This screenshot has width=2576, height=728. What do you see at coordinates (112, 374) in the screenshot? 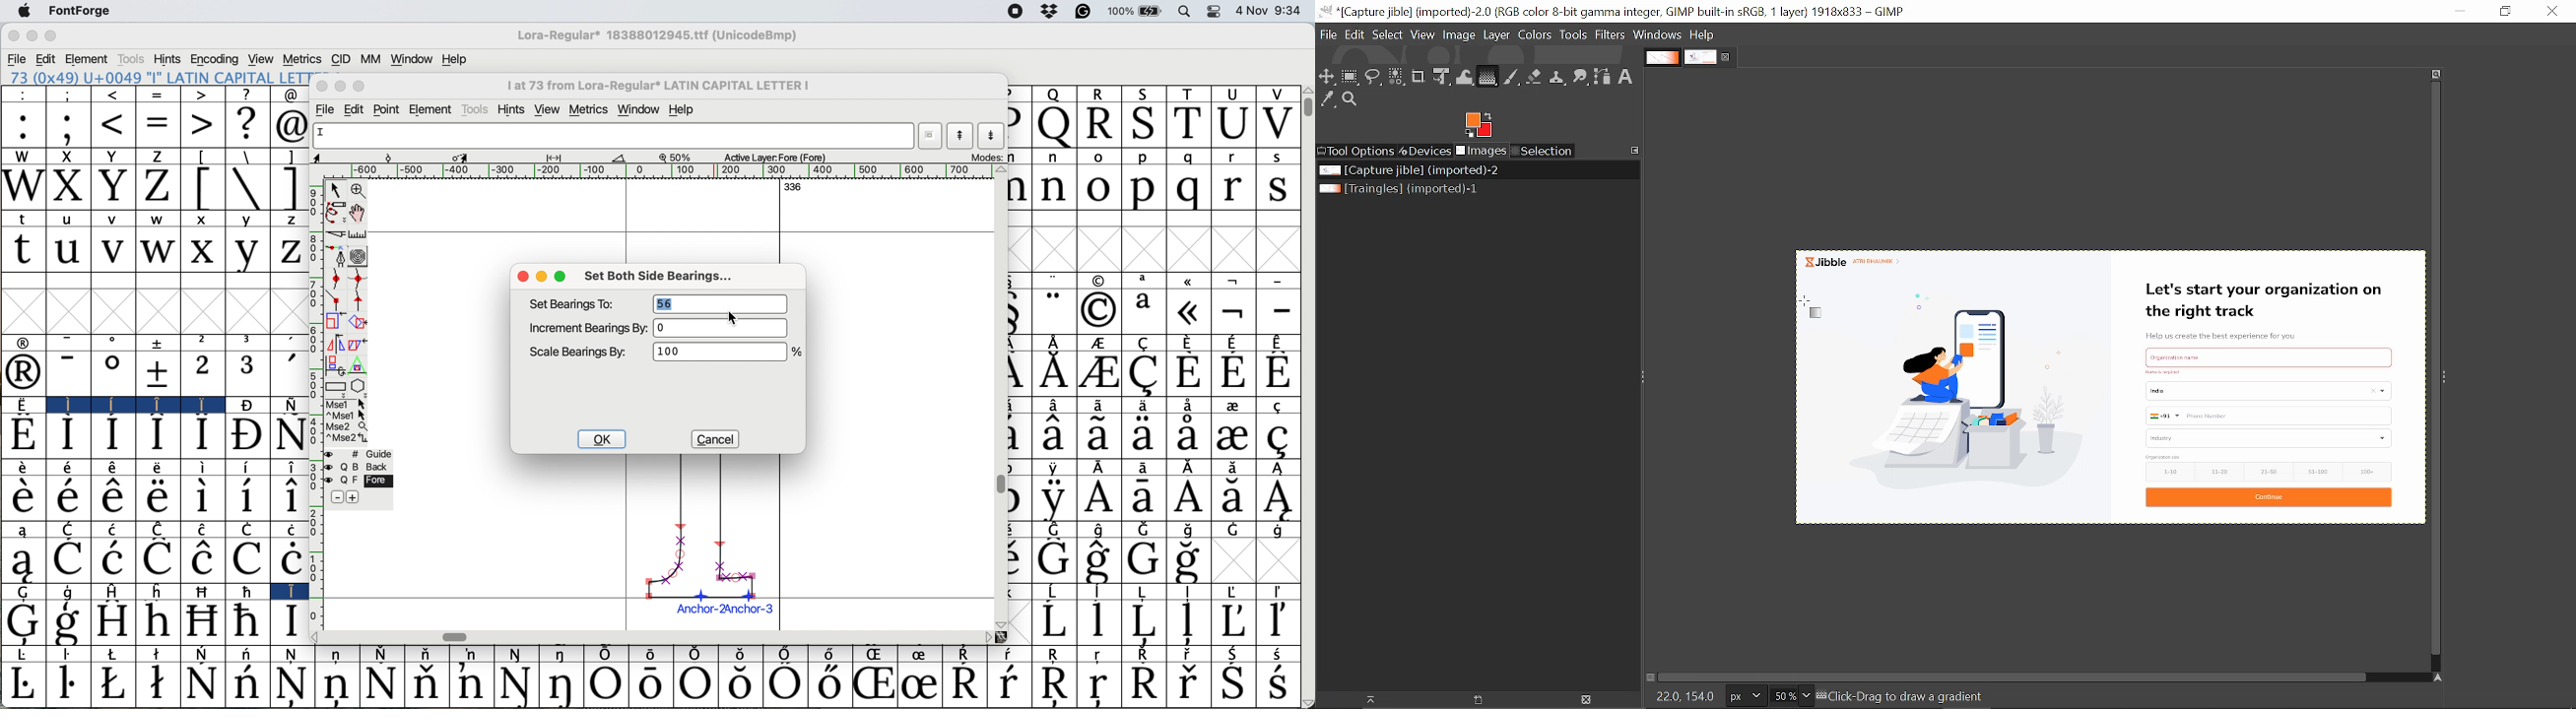
I see `Symbol` at bounding box center [112, 374].